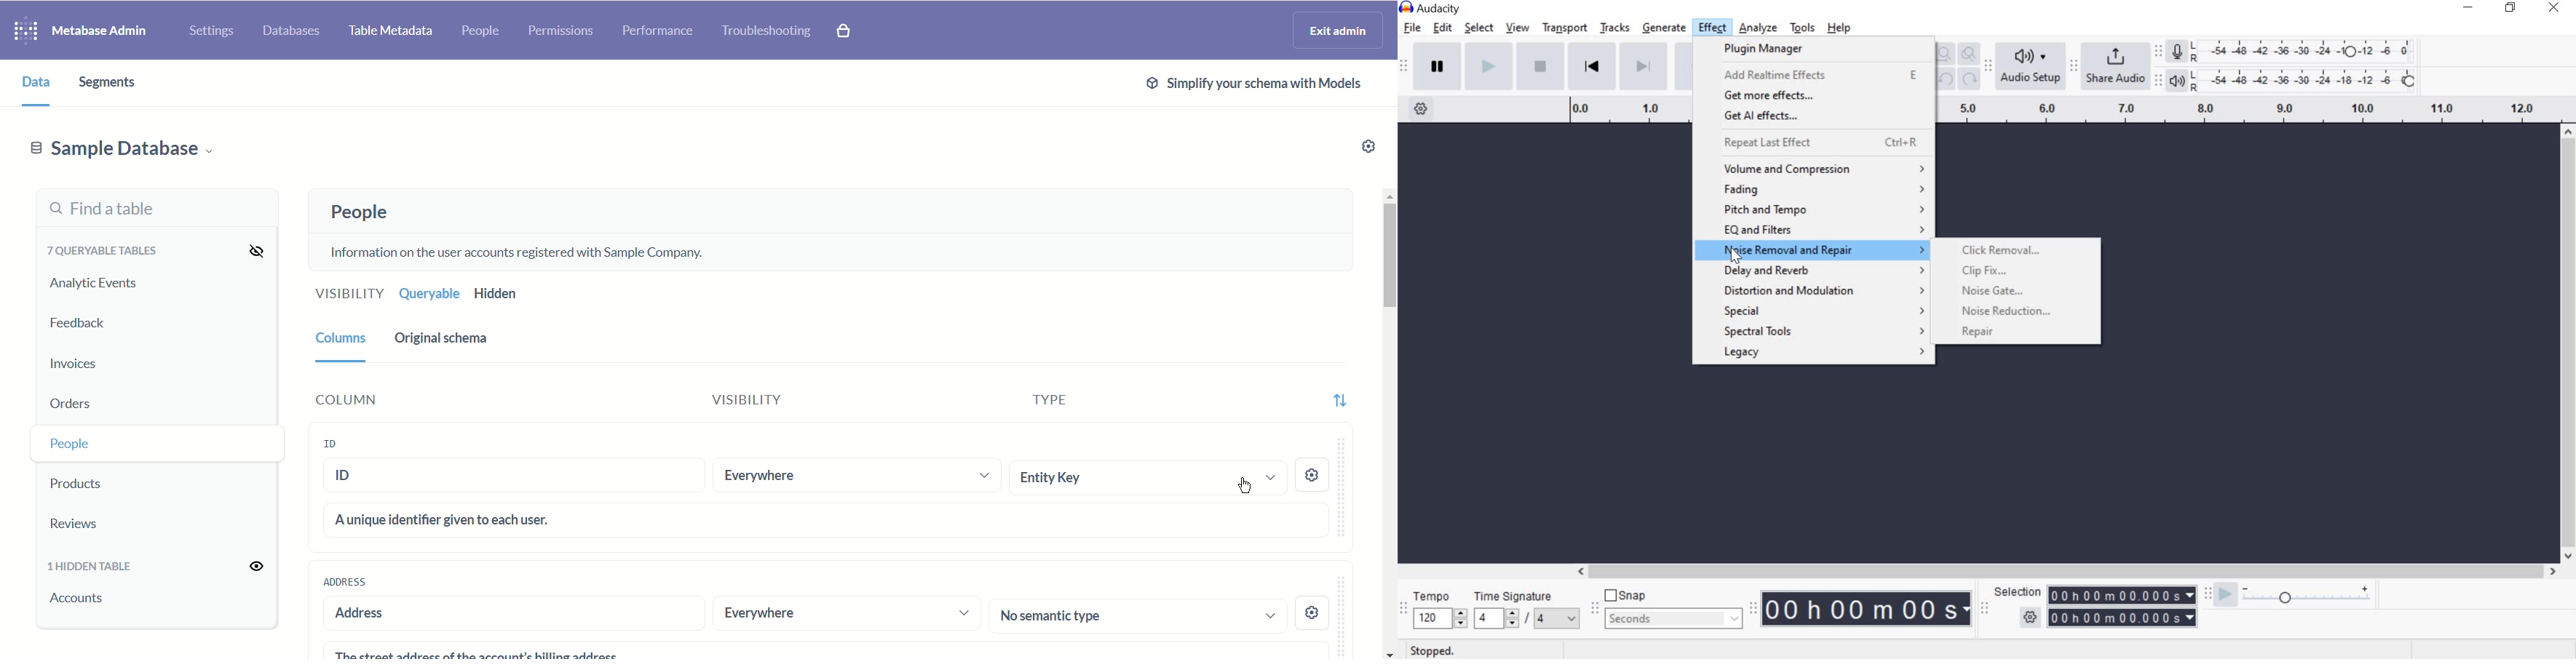 Image resolution: width=2576 pixels, height=672 pixels. I want to click on noise gate, so click(1996, 291).